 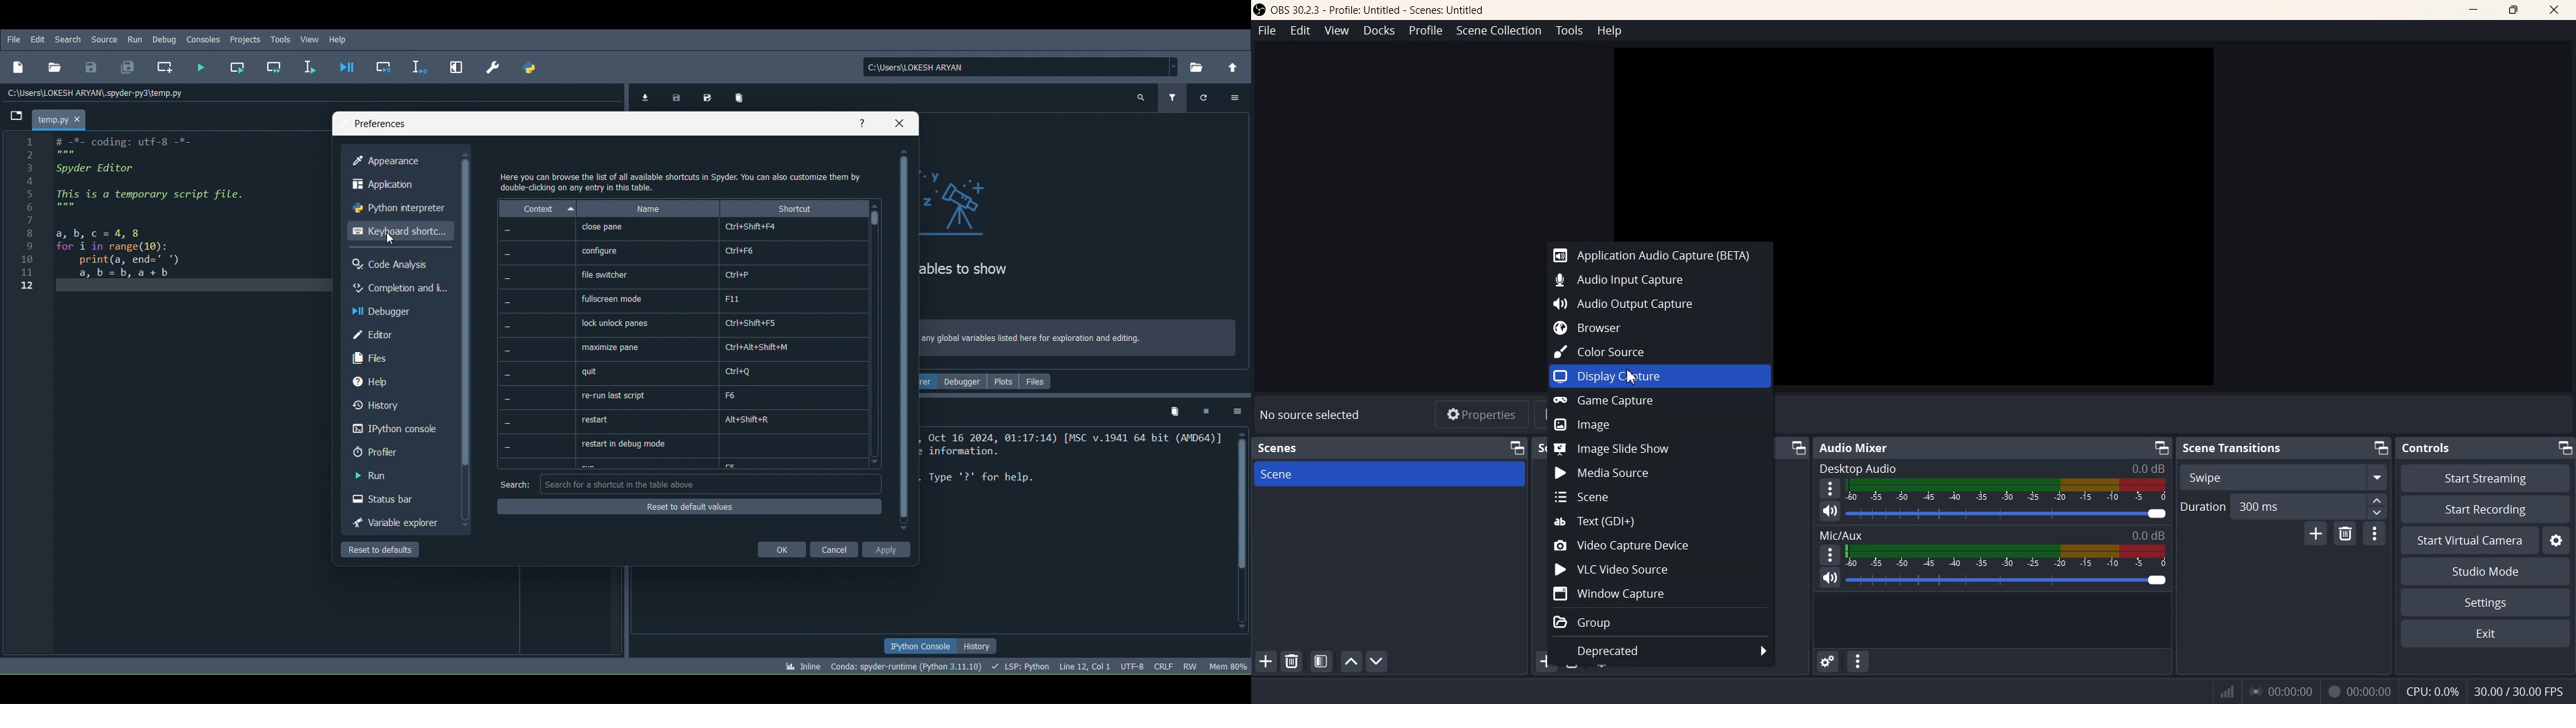 I want to click on Mute/ Unmute, so click(x=1829, y=511).